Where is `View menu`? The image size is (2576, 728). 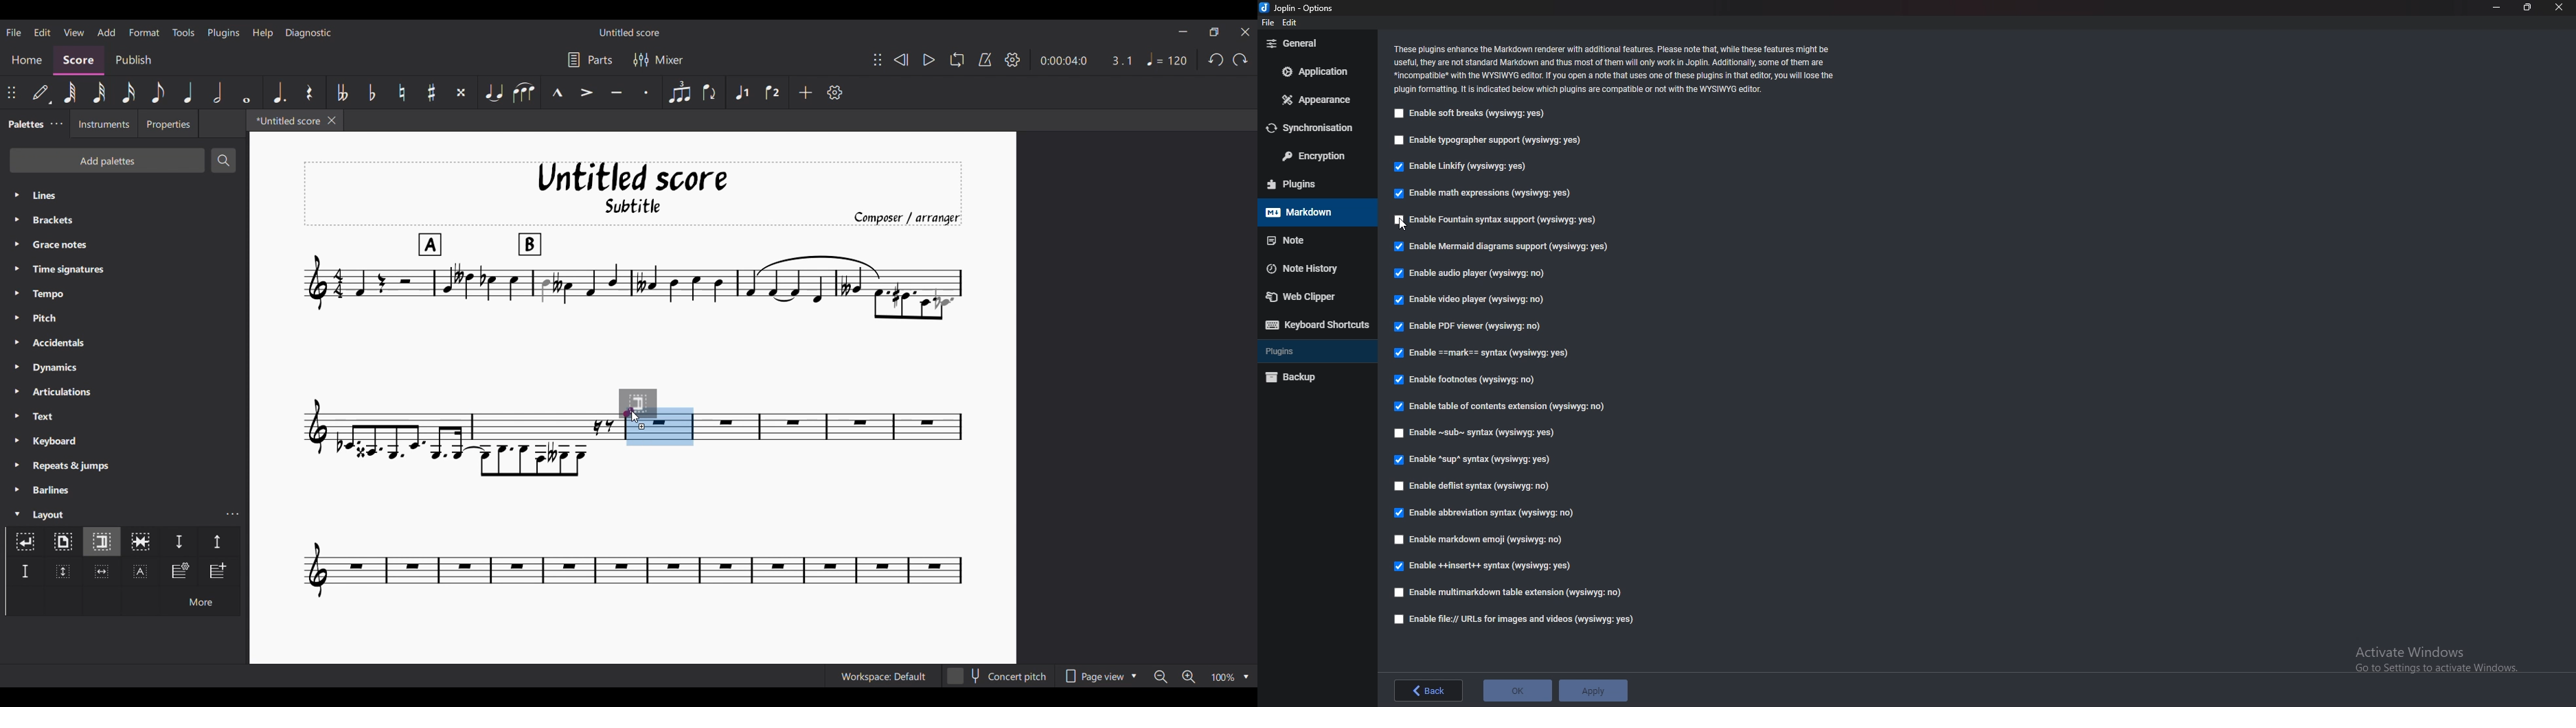
View menu is located at coordinates (74, 33).